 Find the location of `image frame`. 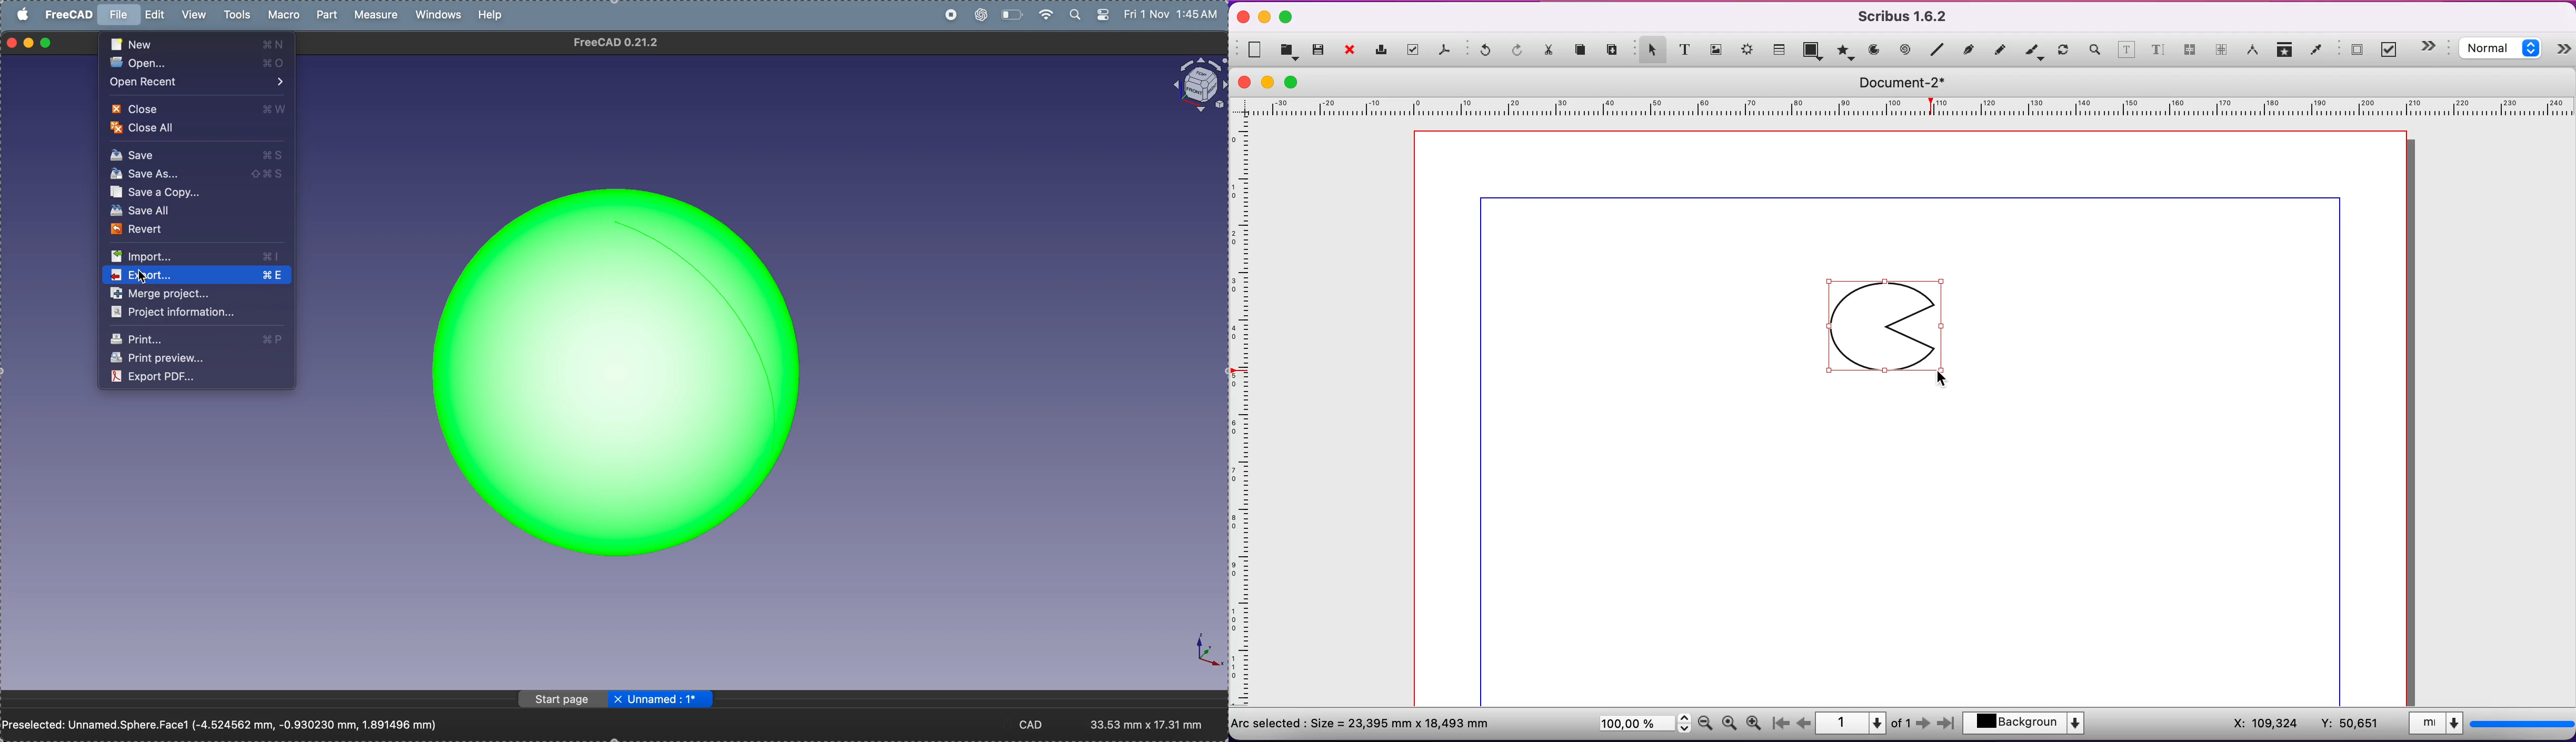

image frame is located at coordinates (1716, 48).